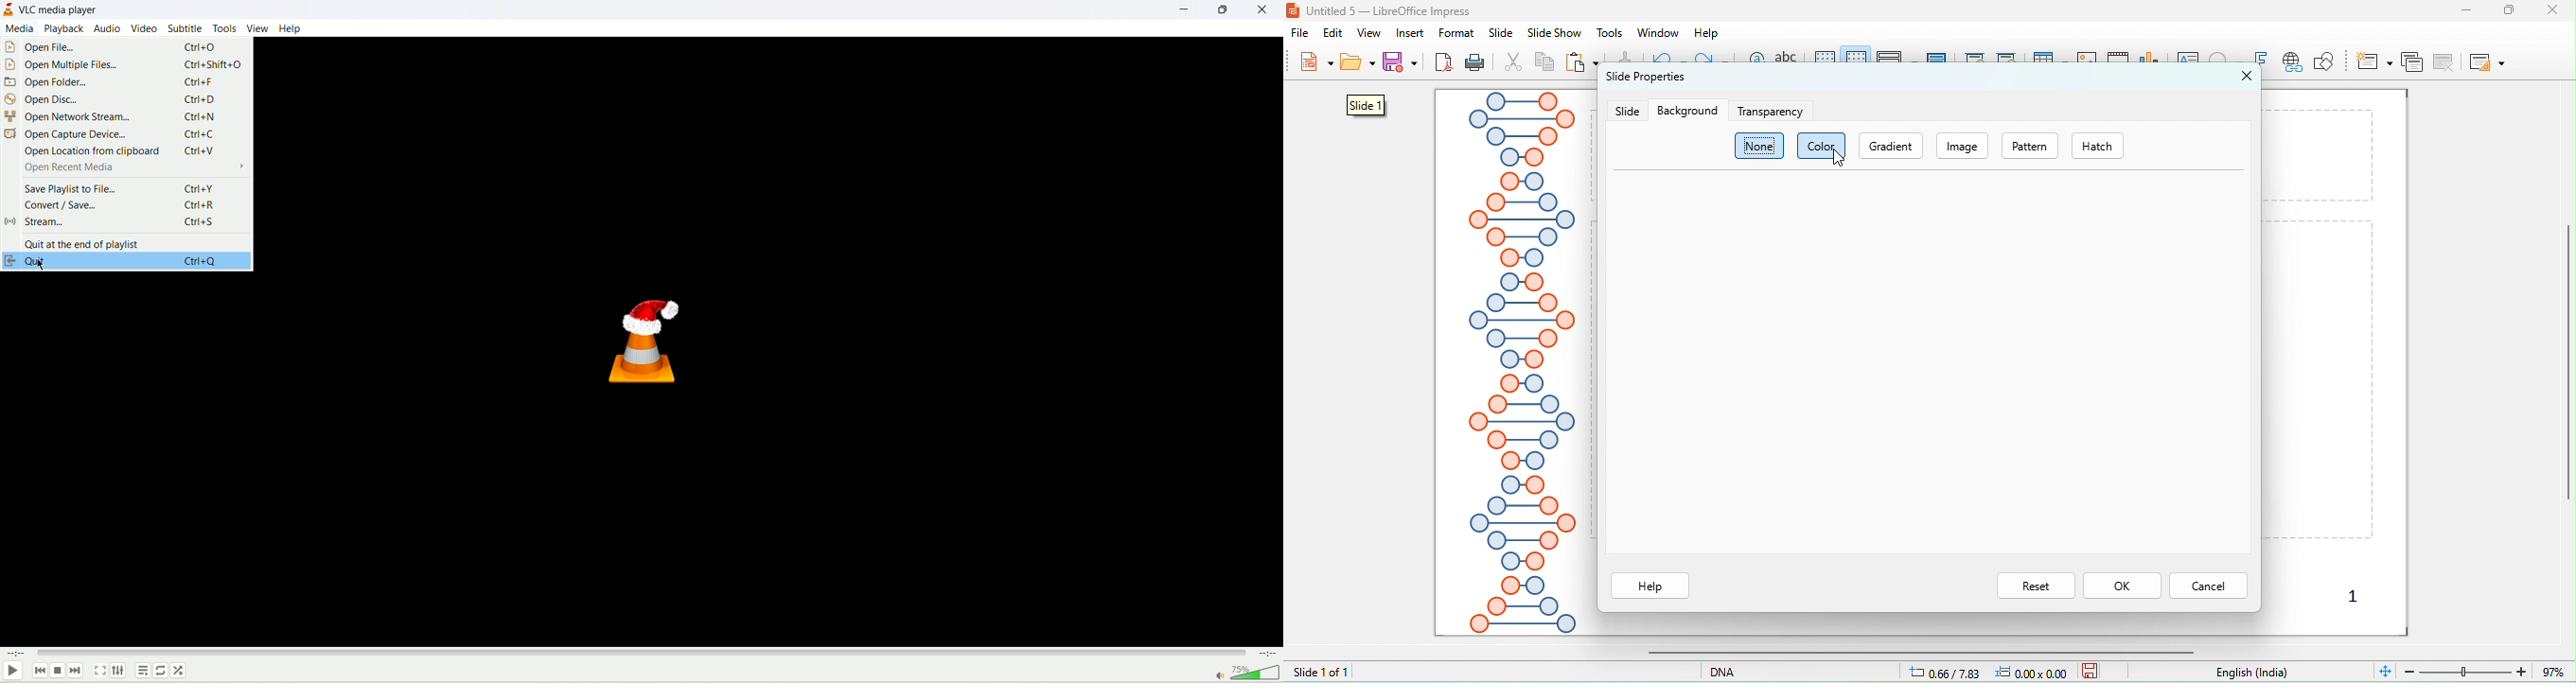 This screenshot has width=2576, height=700. Describe the element at coordinates (2050, 61) in the screenshot. I see `table` at that location.